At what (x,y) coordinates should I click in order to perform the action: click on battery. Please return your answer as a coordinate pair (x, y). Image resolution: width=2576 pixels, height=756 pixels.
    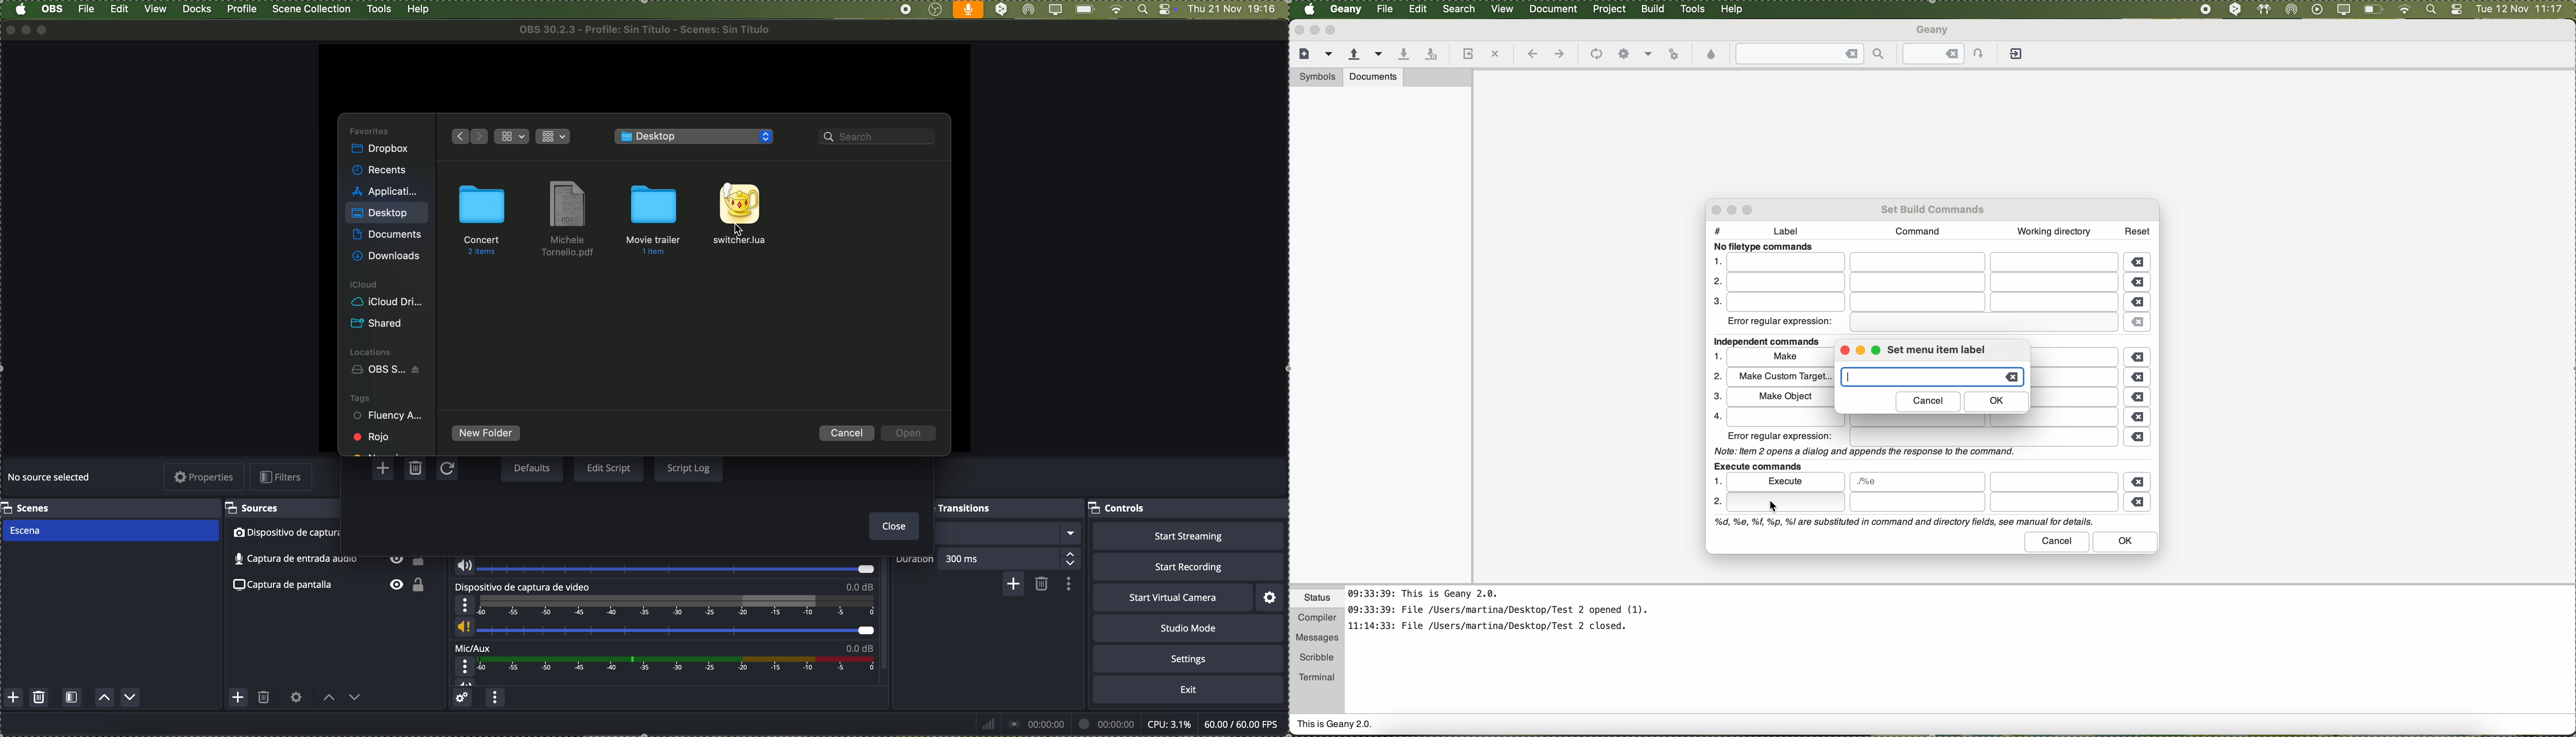
    Looking at the image, I should click on (1084, 10).